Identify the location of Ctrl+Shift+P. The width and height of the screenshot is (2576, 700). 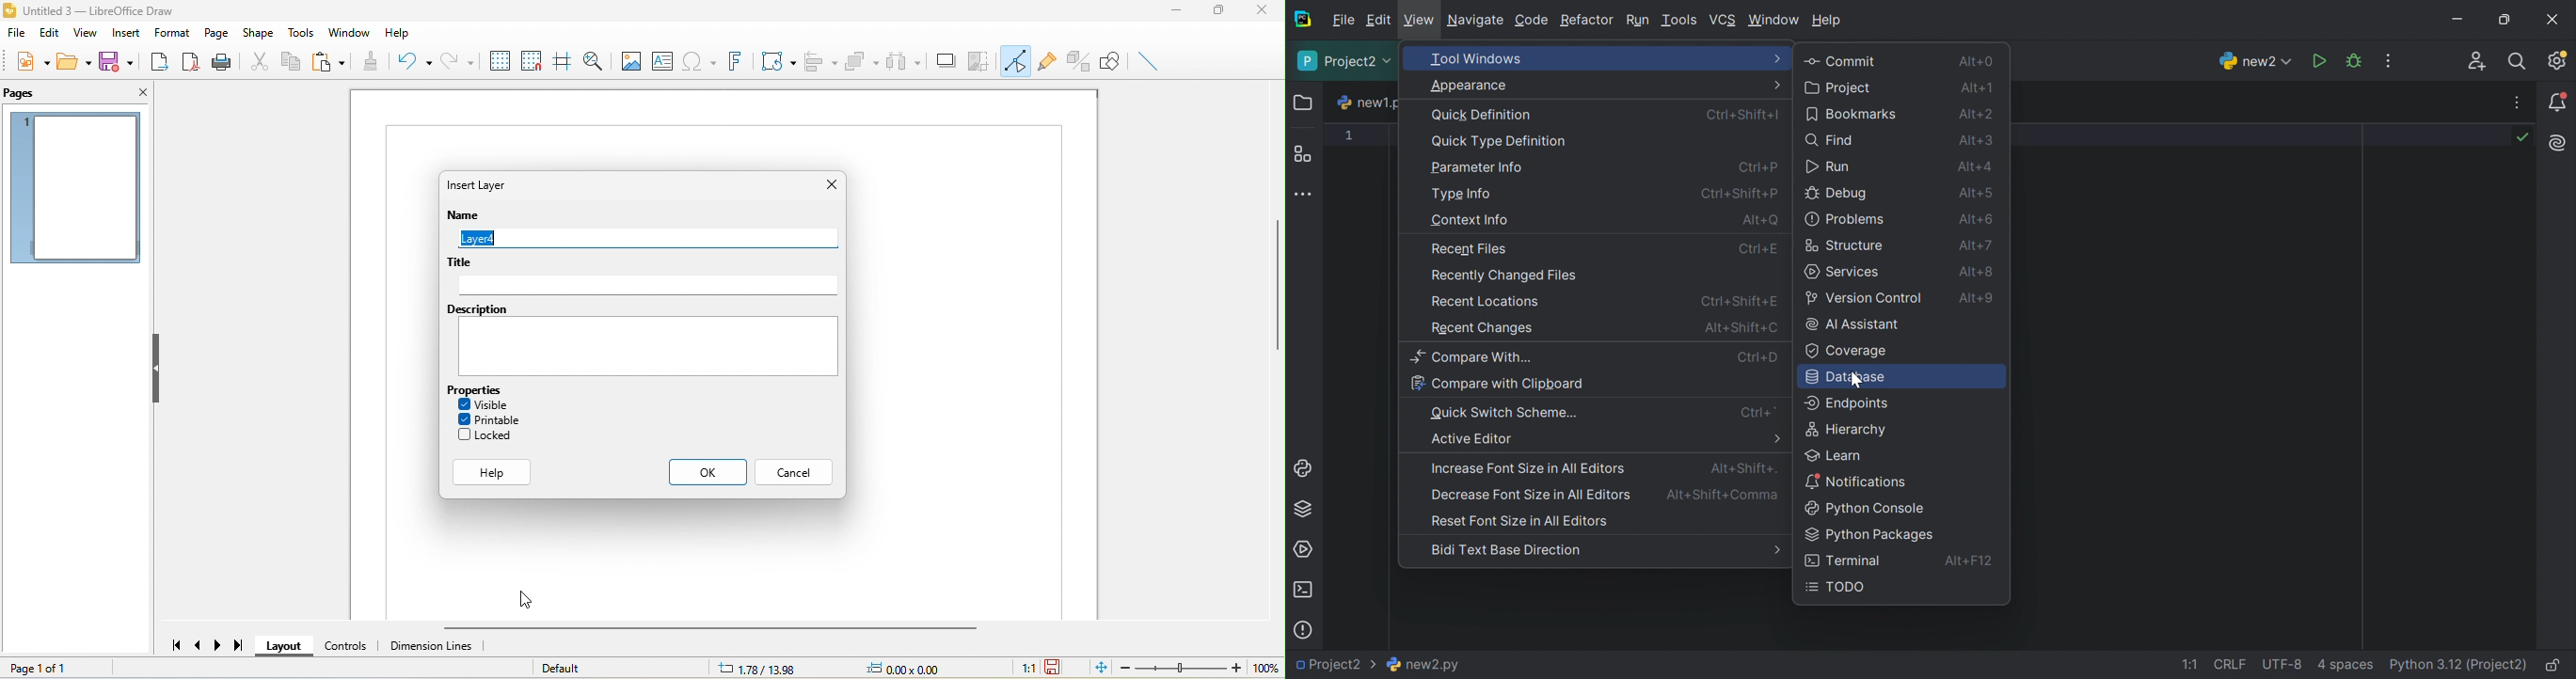
(1739, 300).